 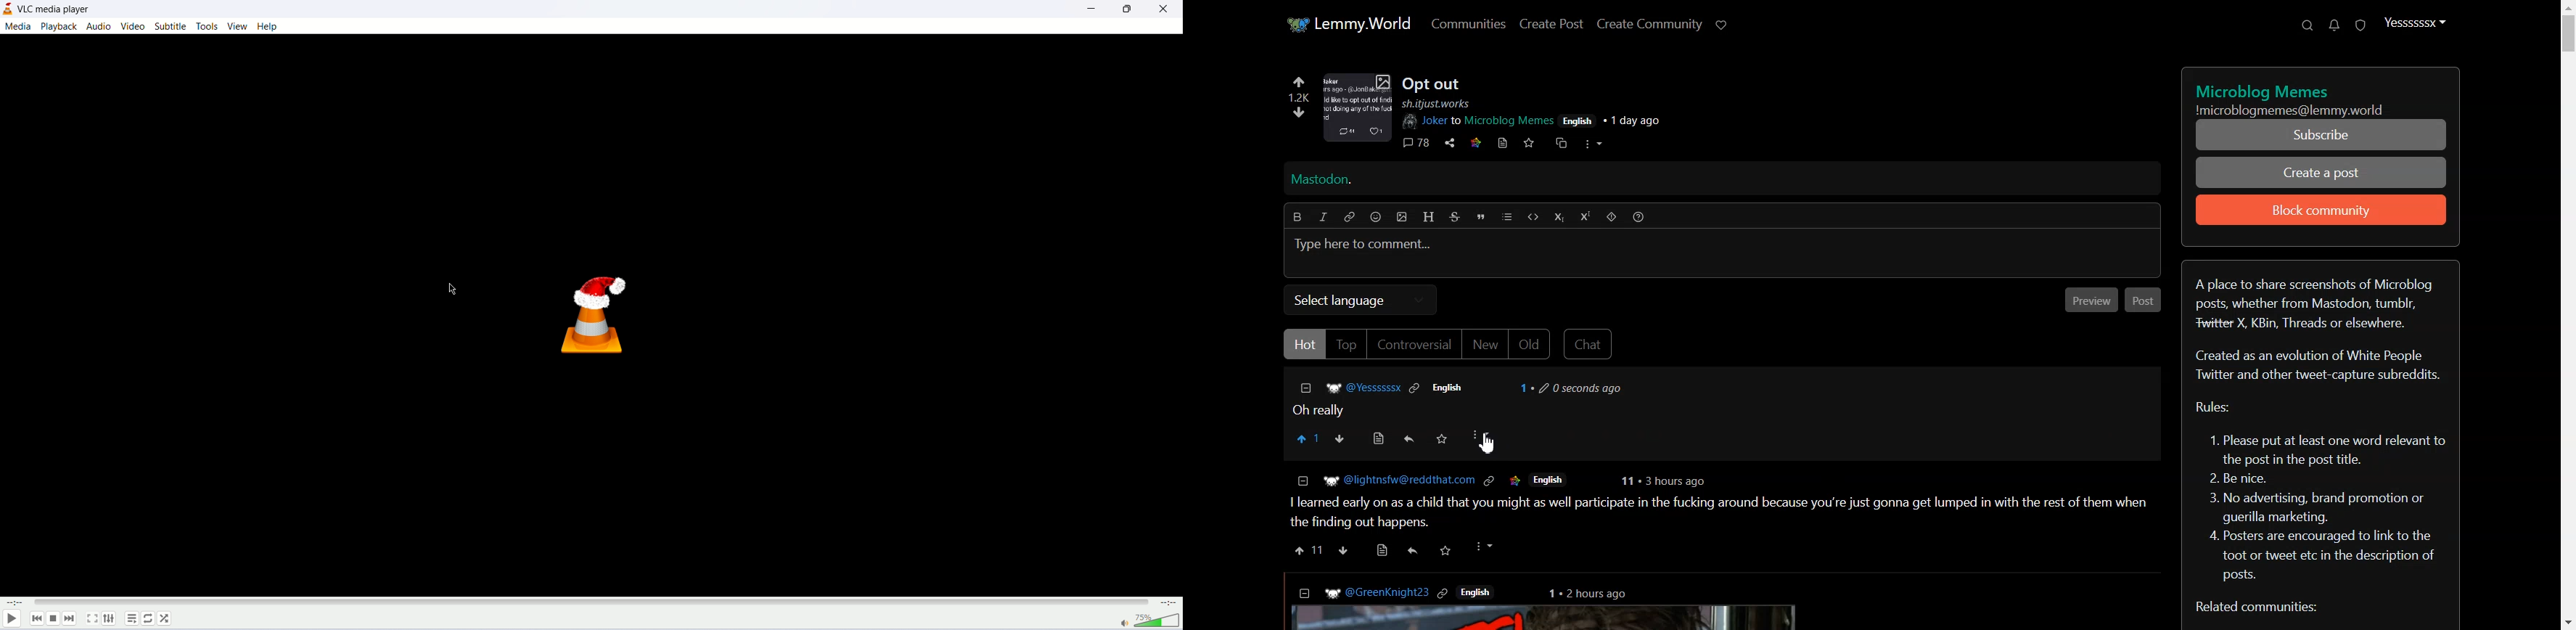 What do you see at coordinates (1170, 601) in the screenshot?
I see `total time` at bounding box center [1170, 601].